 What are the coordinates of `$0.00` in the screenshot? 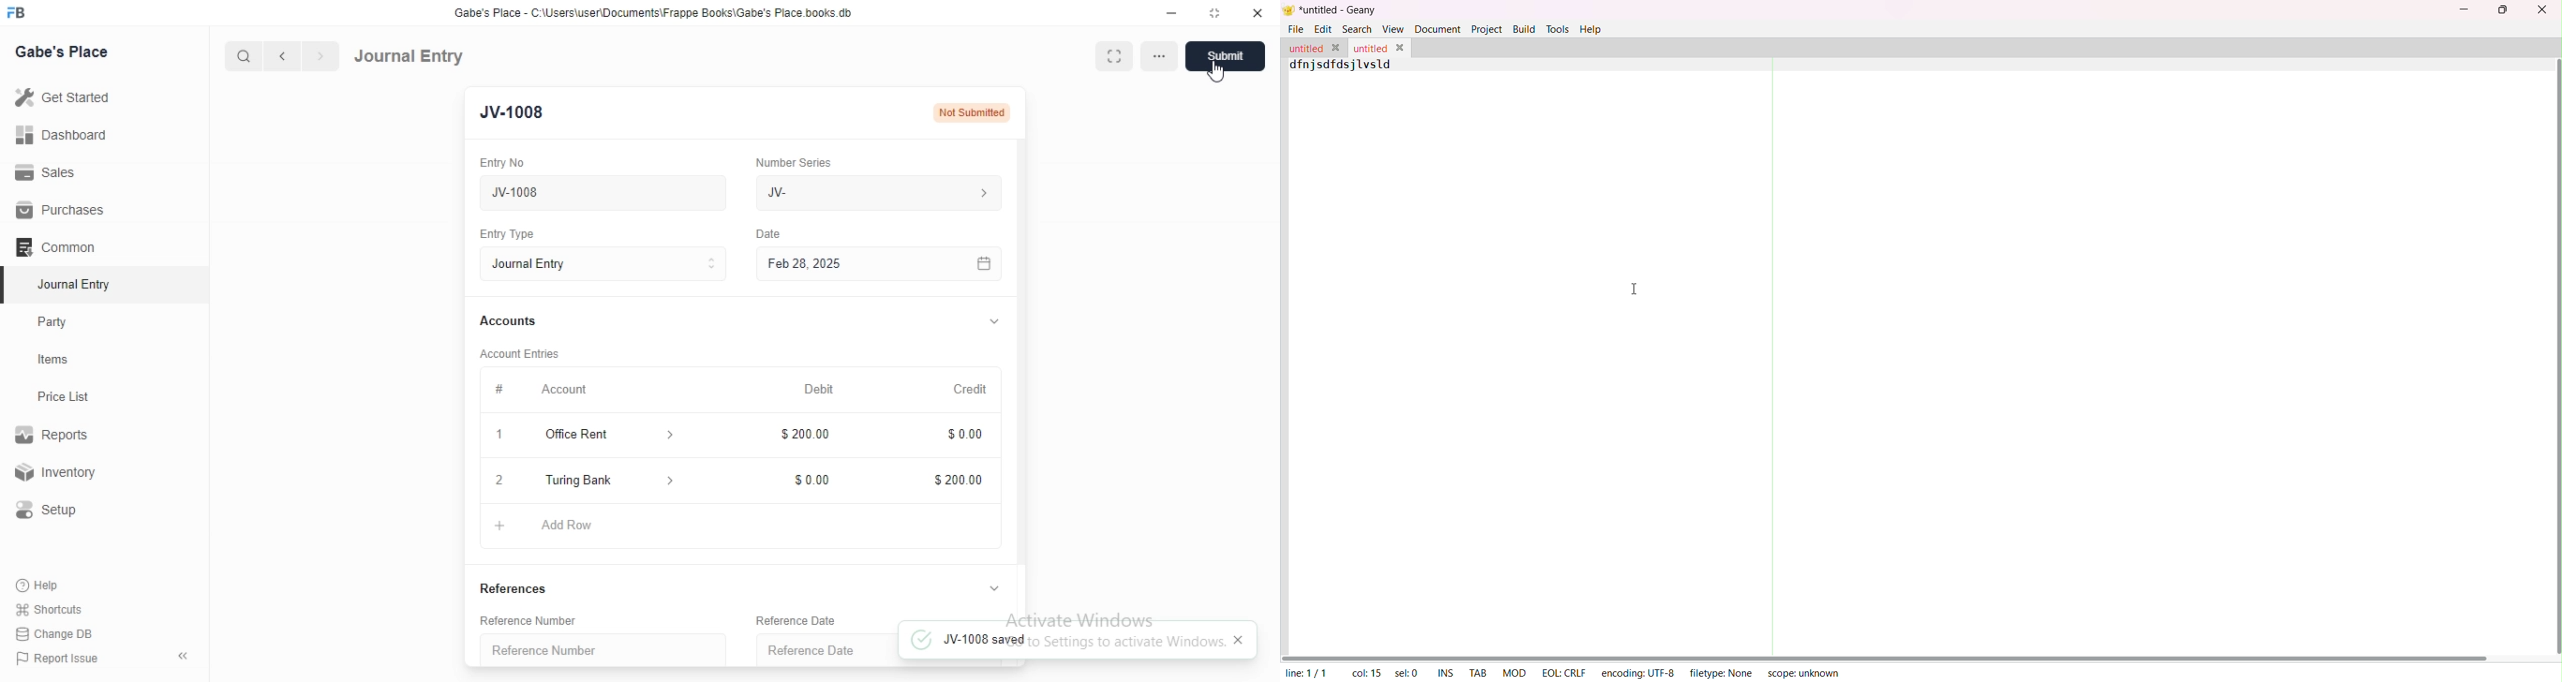 It's located at (812, 479).